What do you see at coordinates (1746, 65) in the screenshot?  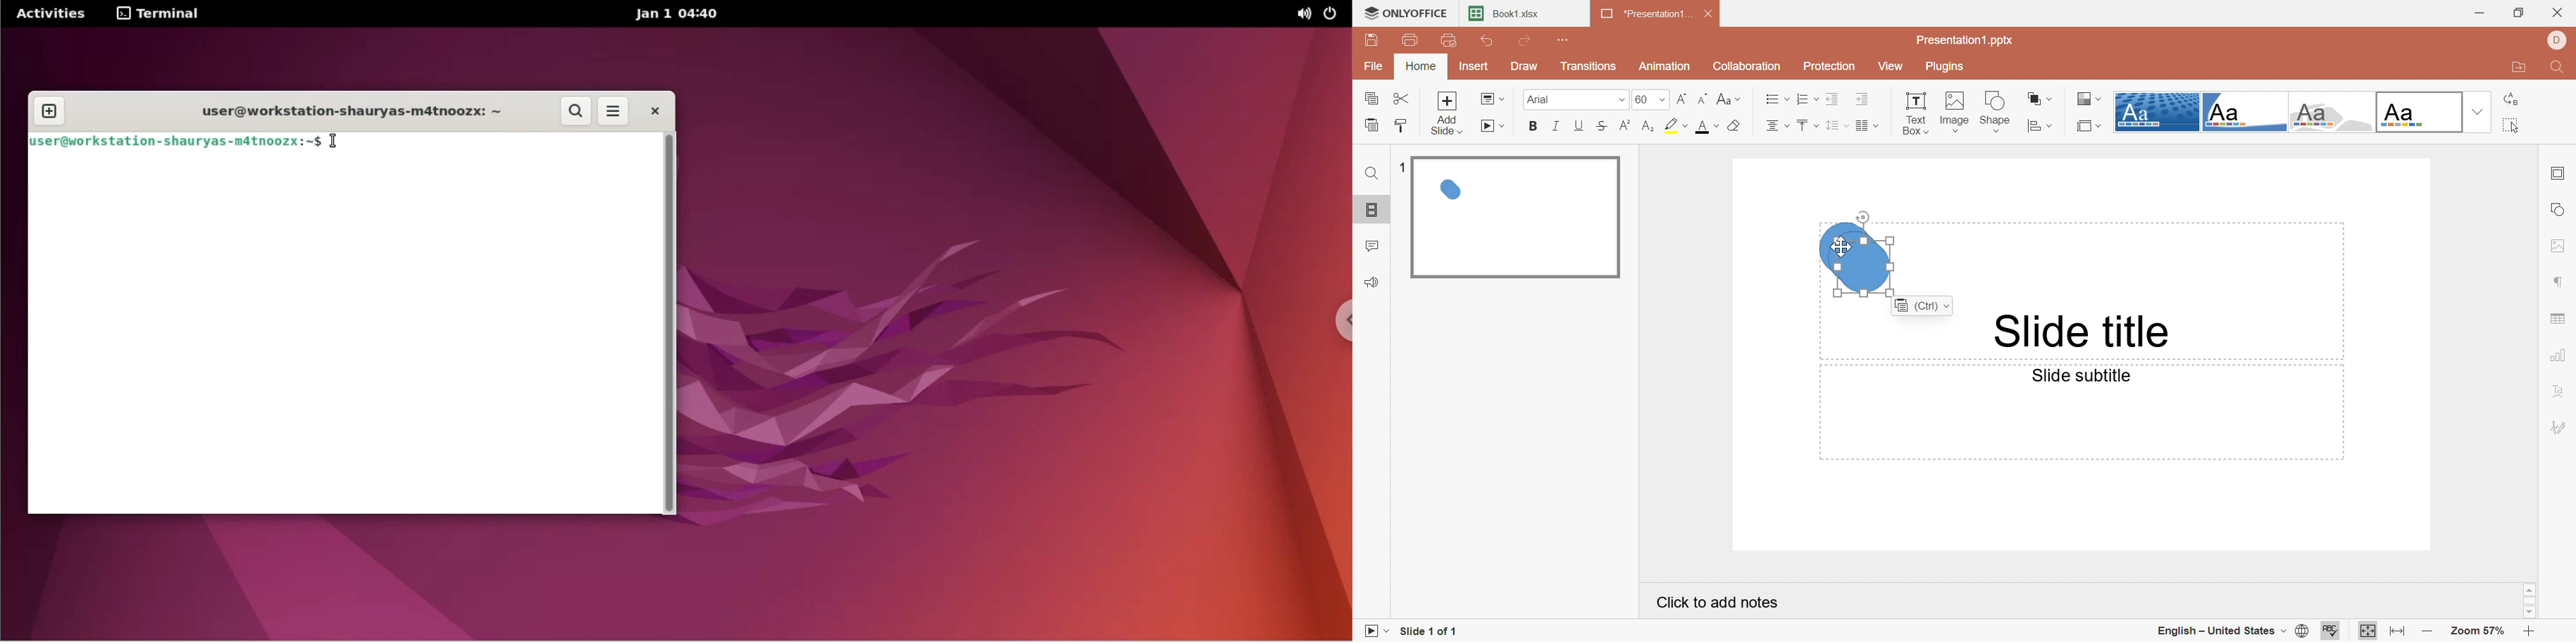 I see `Collaboration` at bounding box center [1746, 65].